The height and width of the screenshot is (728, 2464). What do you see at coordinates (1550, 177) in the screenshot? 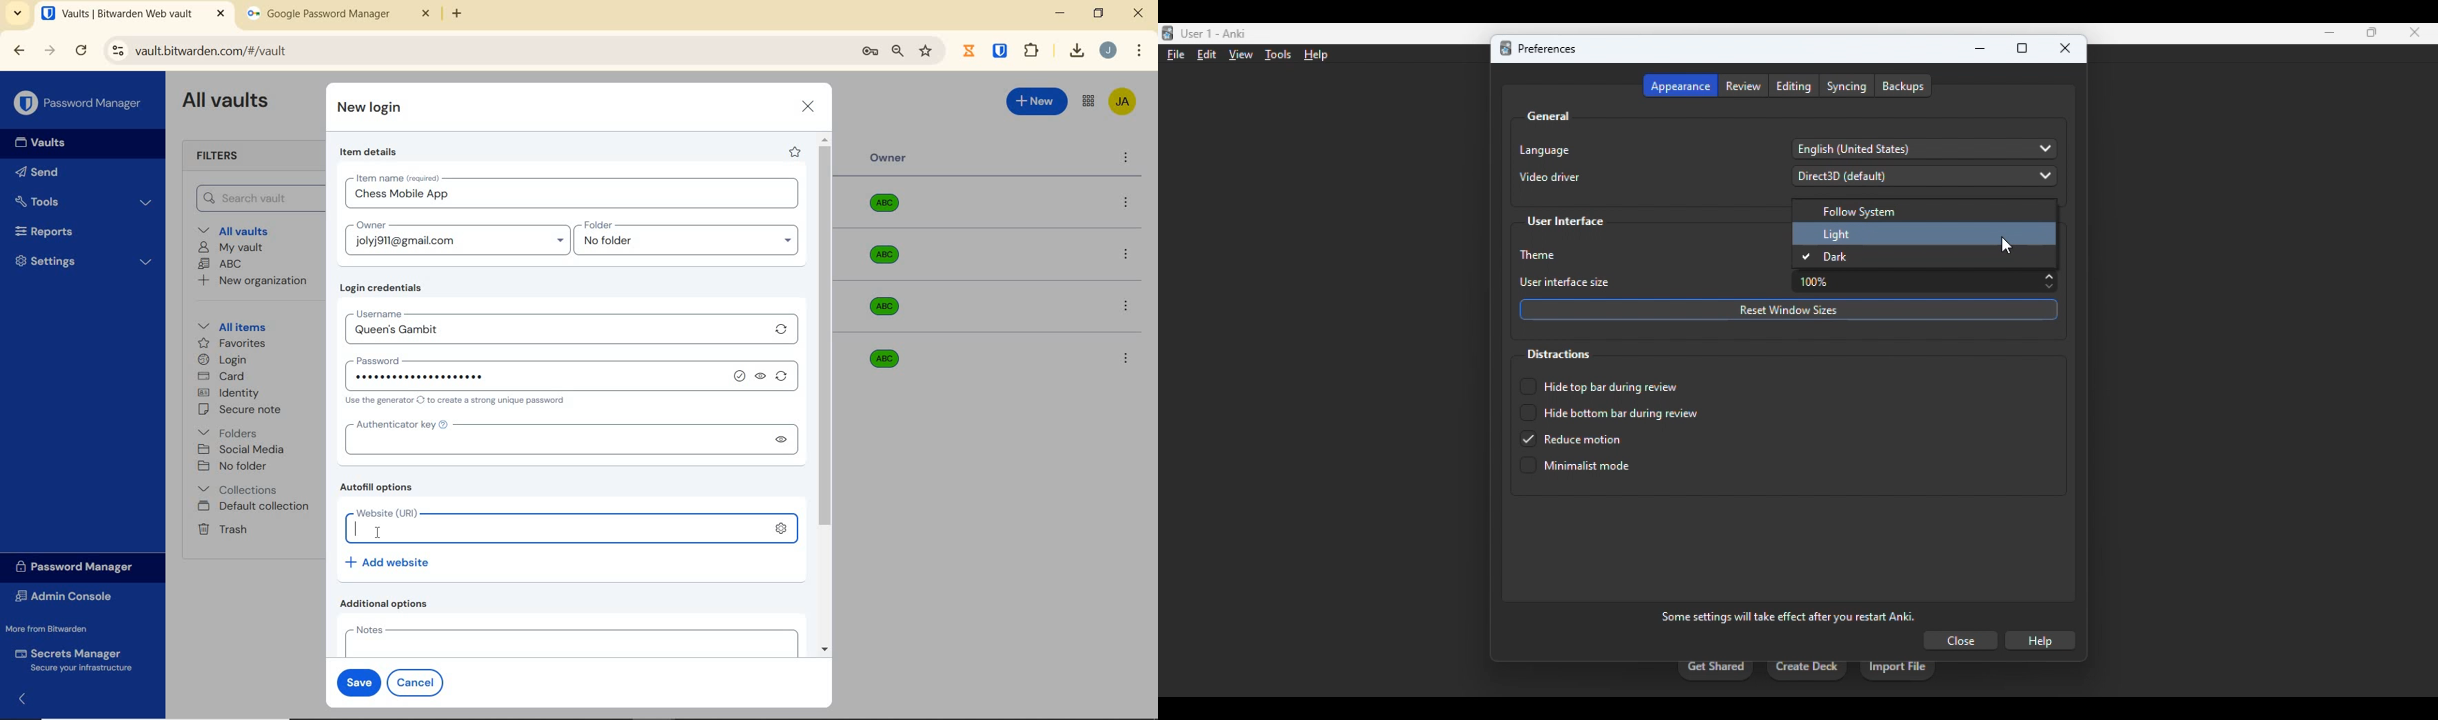
I see `video driver` at bounding box center [1550, 177].